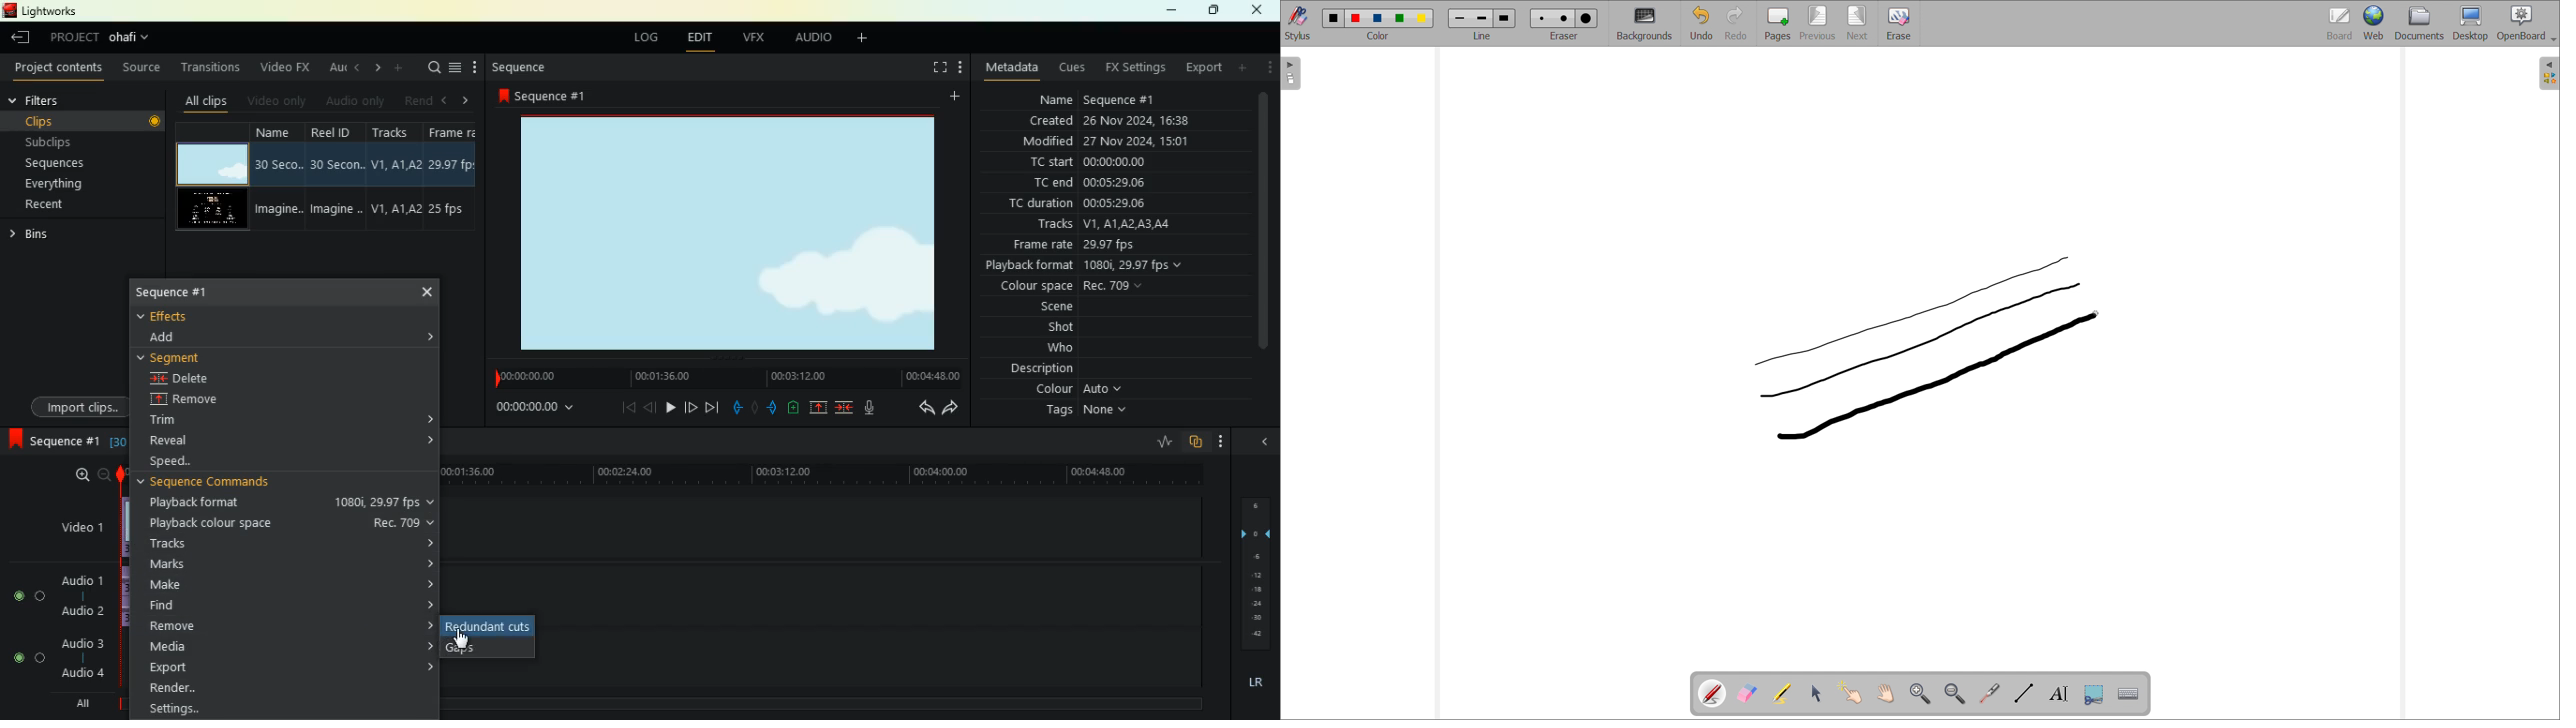 This screenshot has width=2576, height=728. What do you see at coordinates (19, 596) in the screenshot?
I see `toggle` at bounding box center [19, 596].